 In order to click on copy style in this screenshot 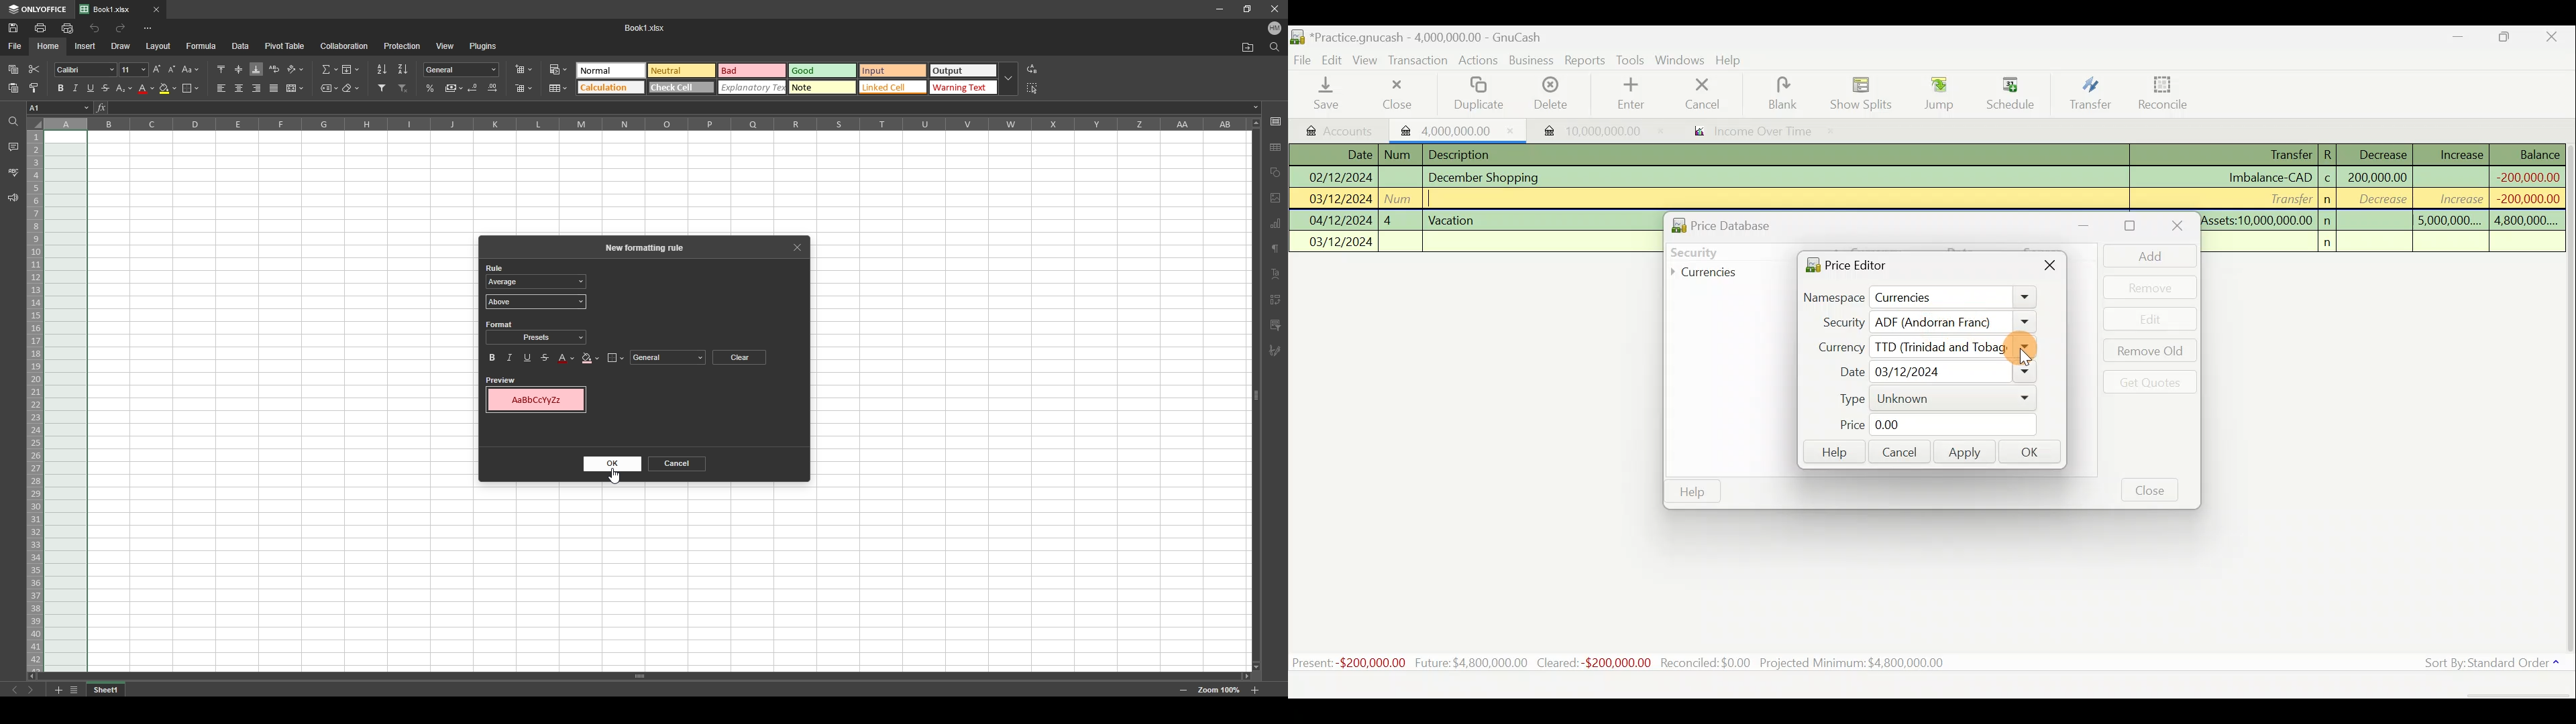, I will do `click(34, 88)`.